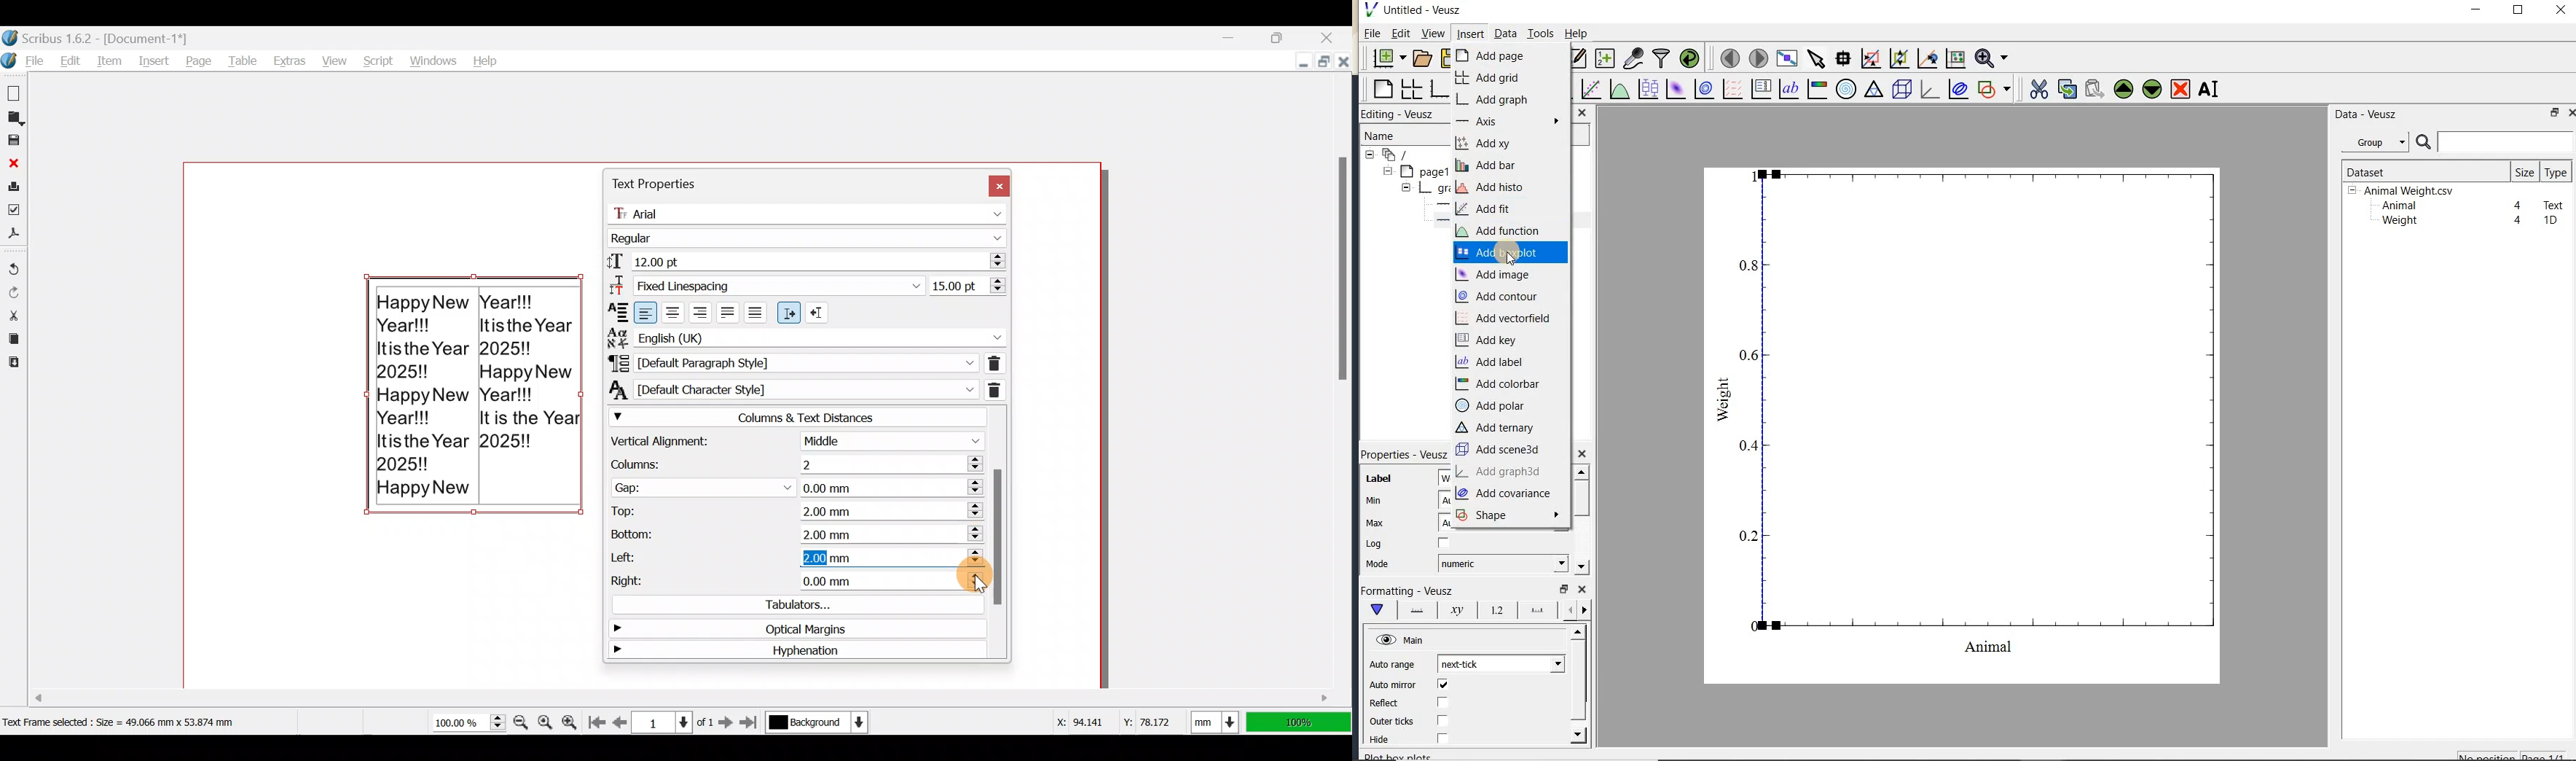 This screenshot has height=784, width=2576. What do you see at coordinates (731, 311) in the screenshot?
I see `Align text justified` at bounding box center [731, 311].